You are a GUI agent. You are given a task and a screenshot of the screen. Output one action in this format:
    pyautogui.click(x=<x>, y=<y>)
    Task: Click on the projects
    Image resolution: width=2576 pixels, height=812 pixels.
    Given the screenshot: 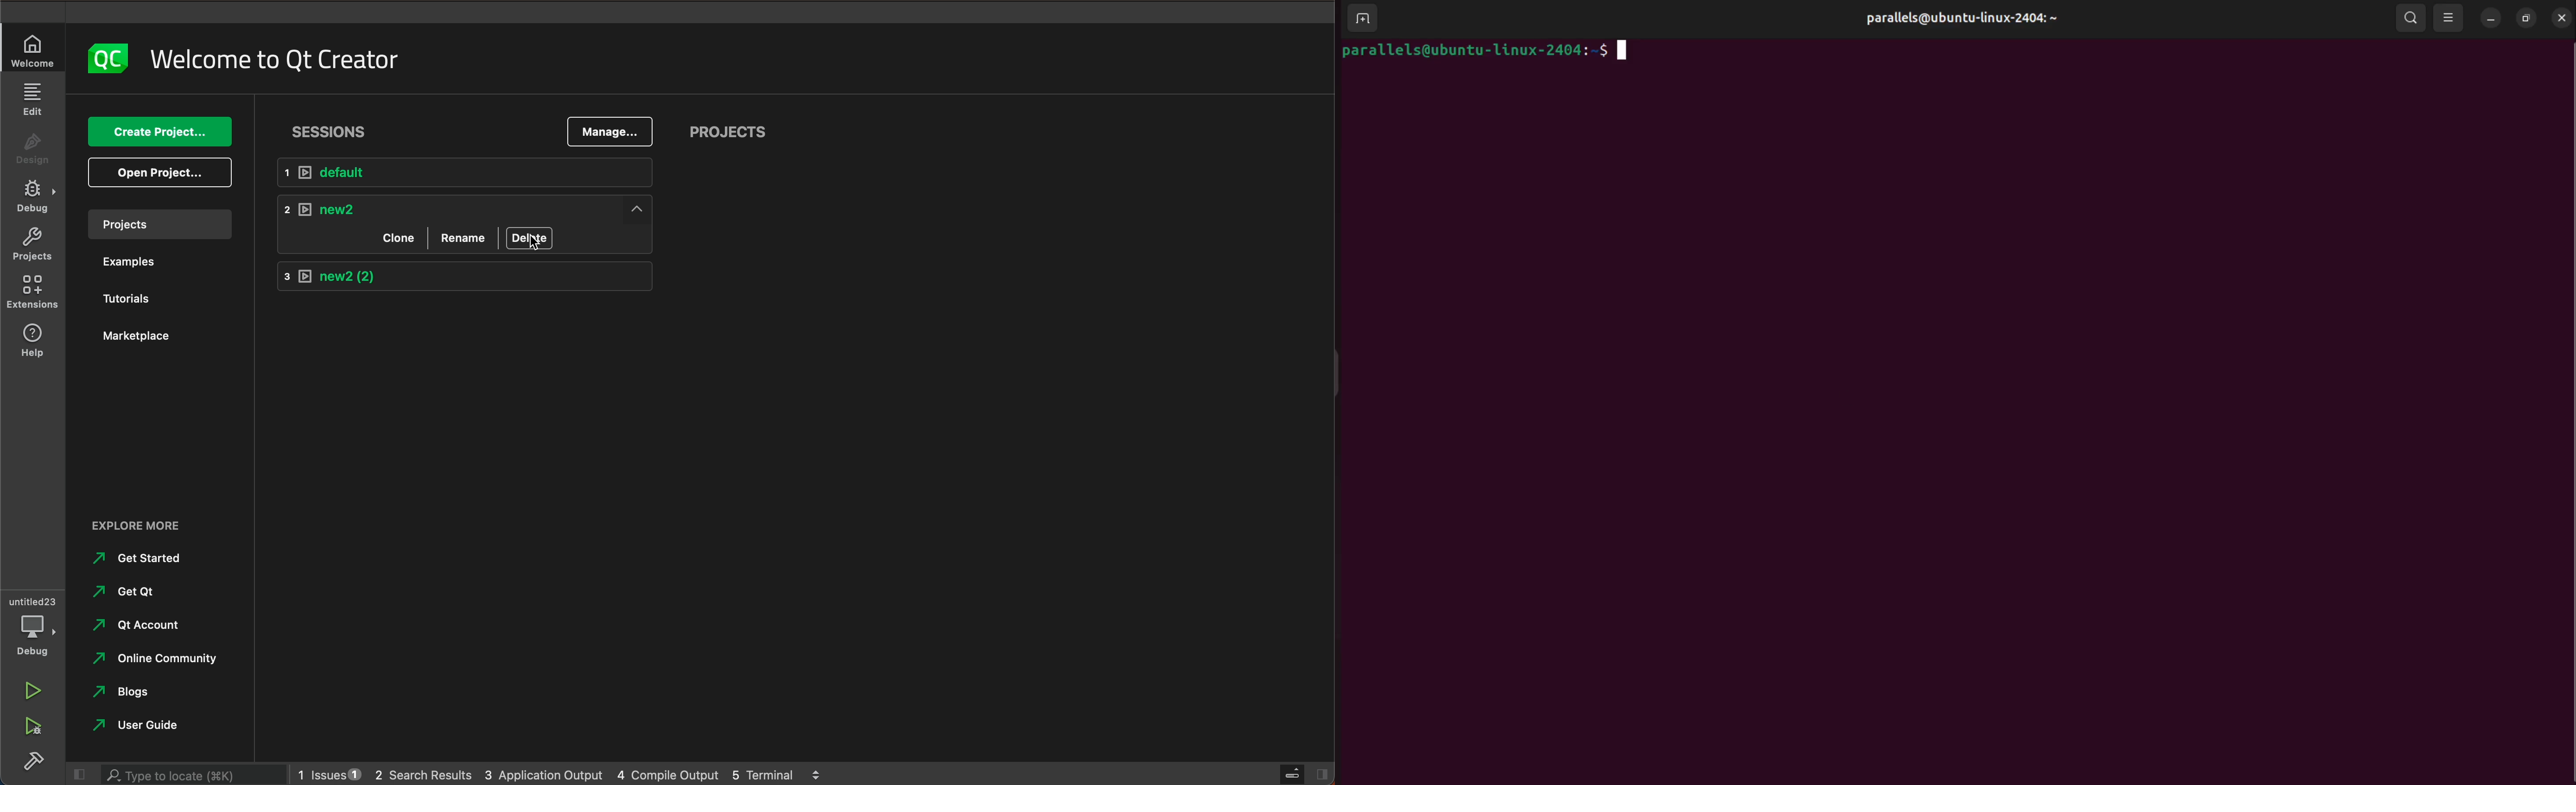 What is the action you would take?
    pyautogui.click(x=730, y=134)
    